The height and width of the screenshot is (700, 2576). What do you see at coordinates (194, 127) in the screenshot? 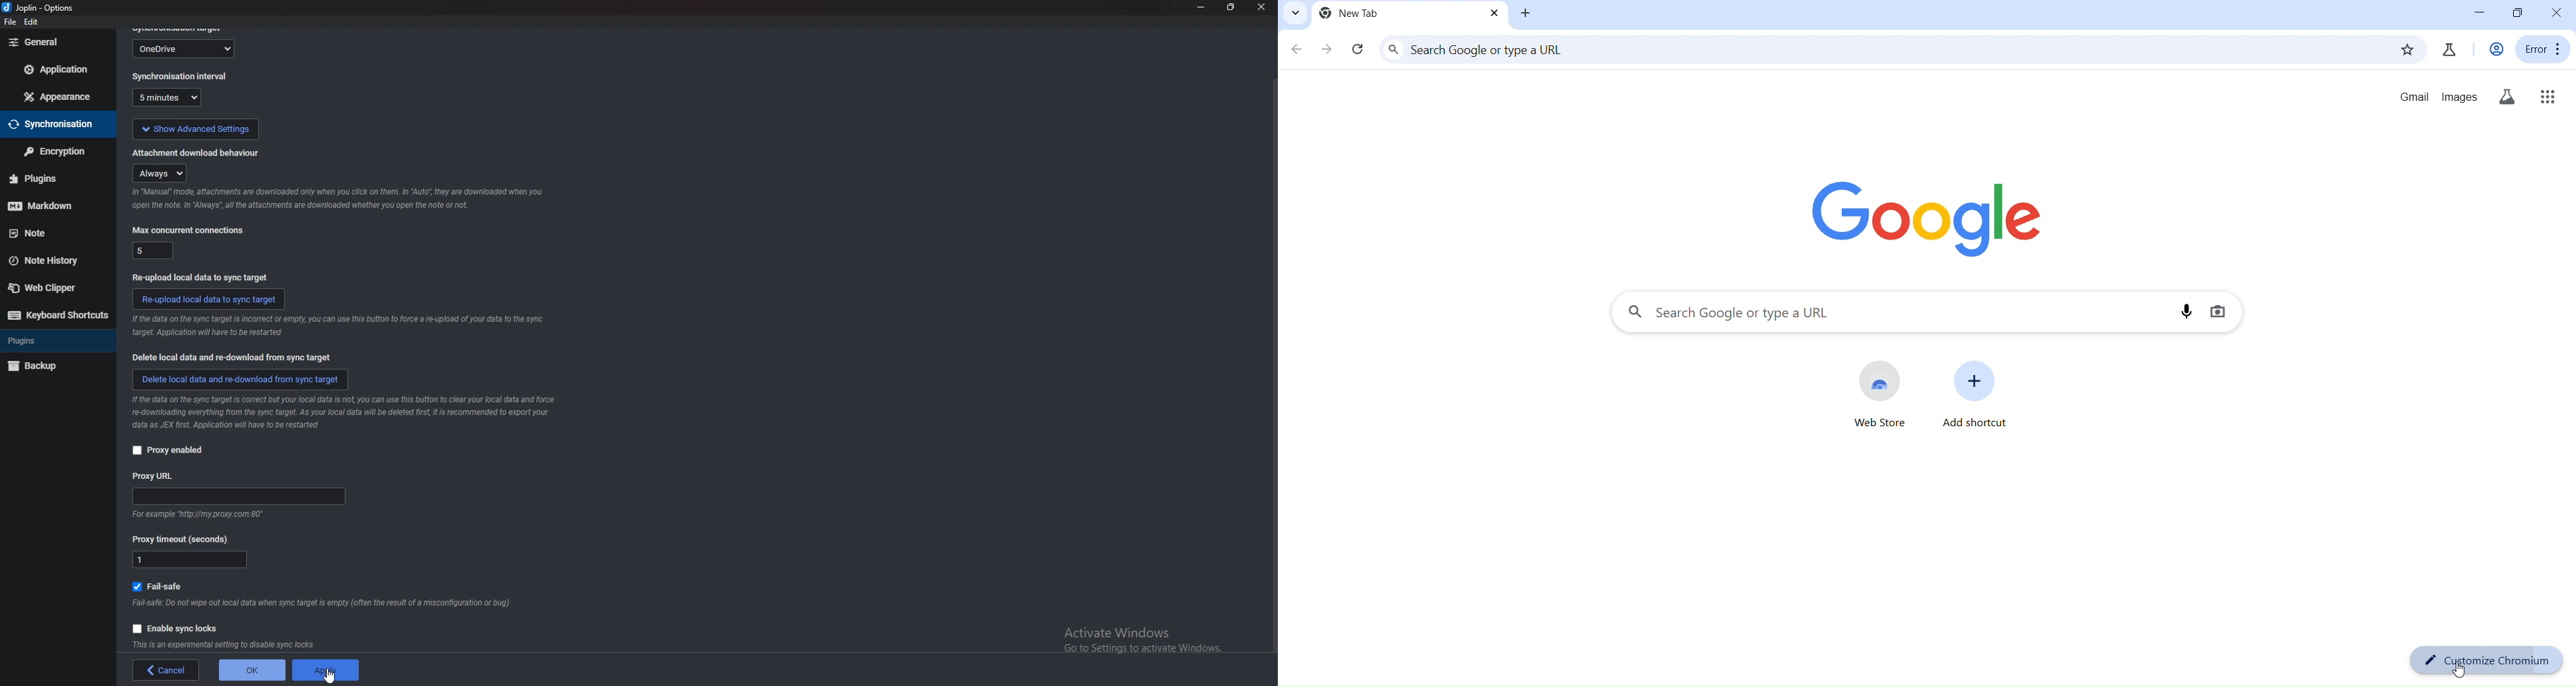
I see `show advanced settings` at bounding box center [194, 127].